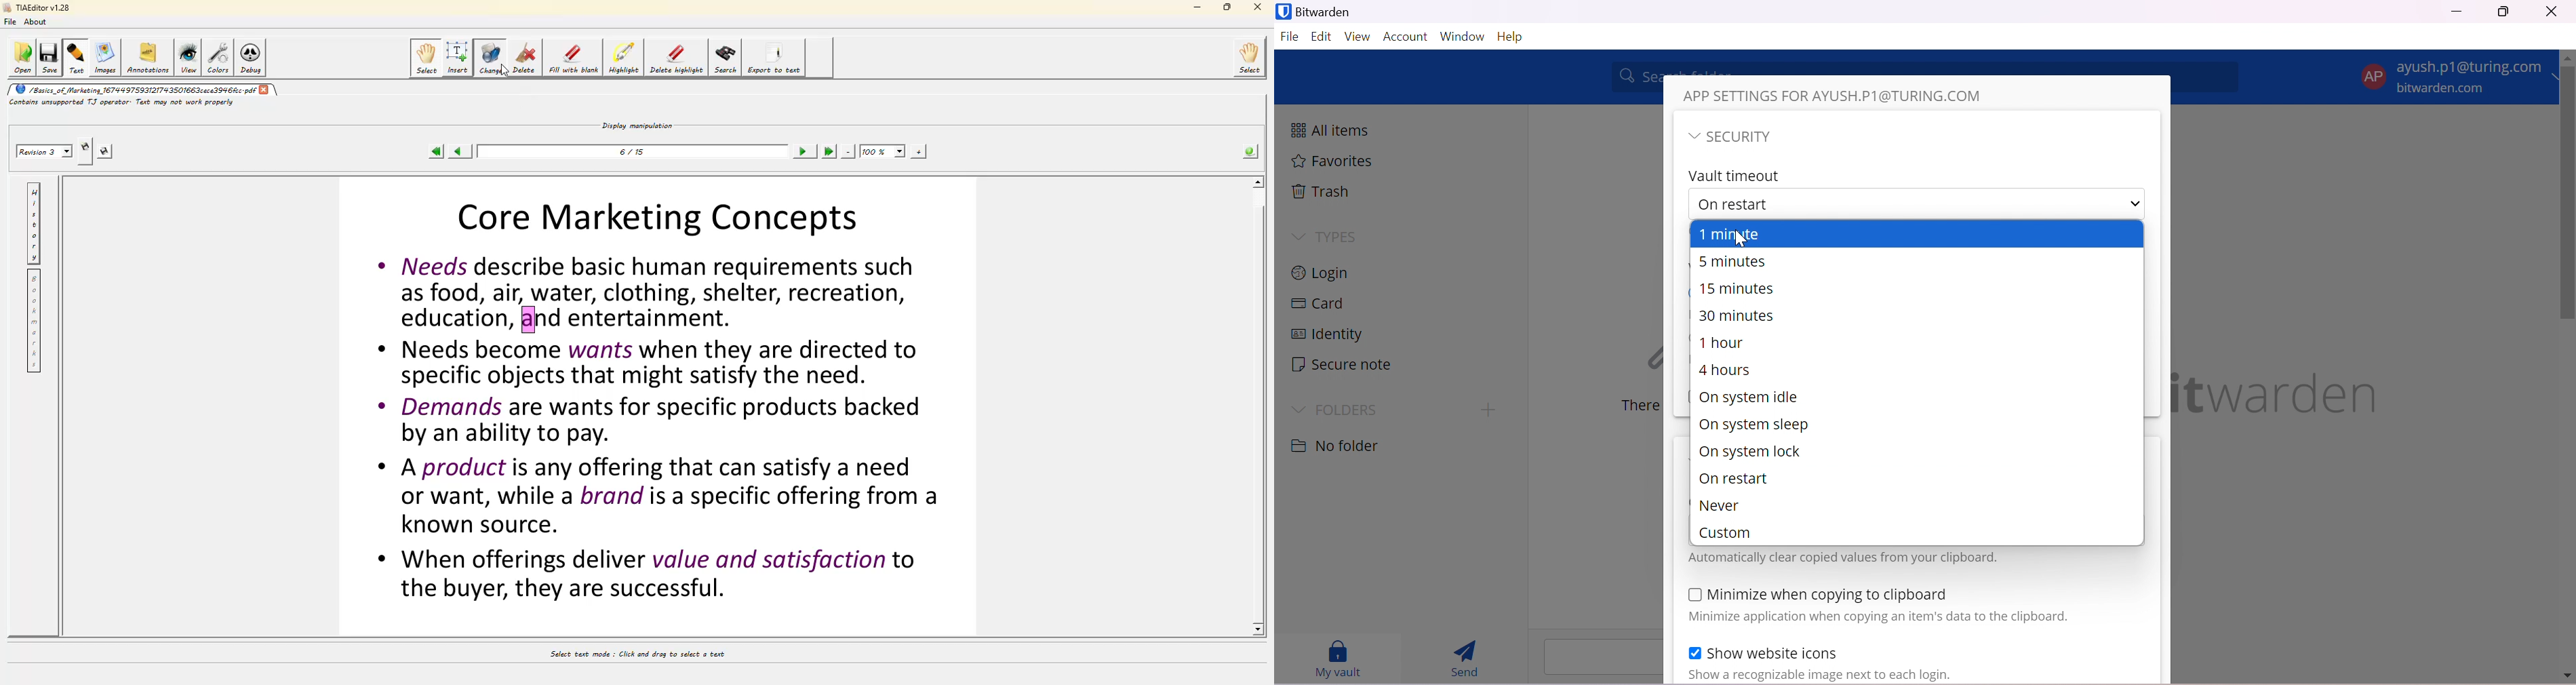  Describe the element at coordinates (1692, 137) in the screenshot. I see `Drop Down` at that location.